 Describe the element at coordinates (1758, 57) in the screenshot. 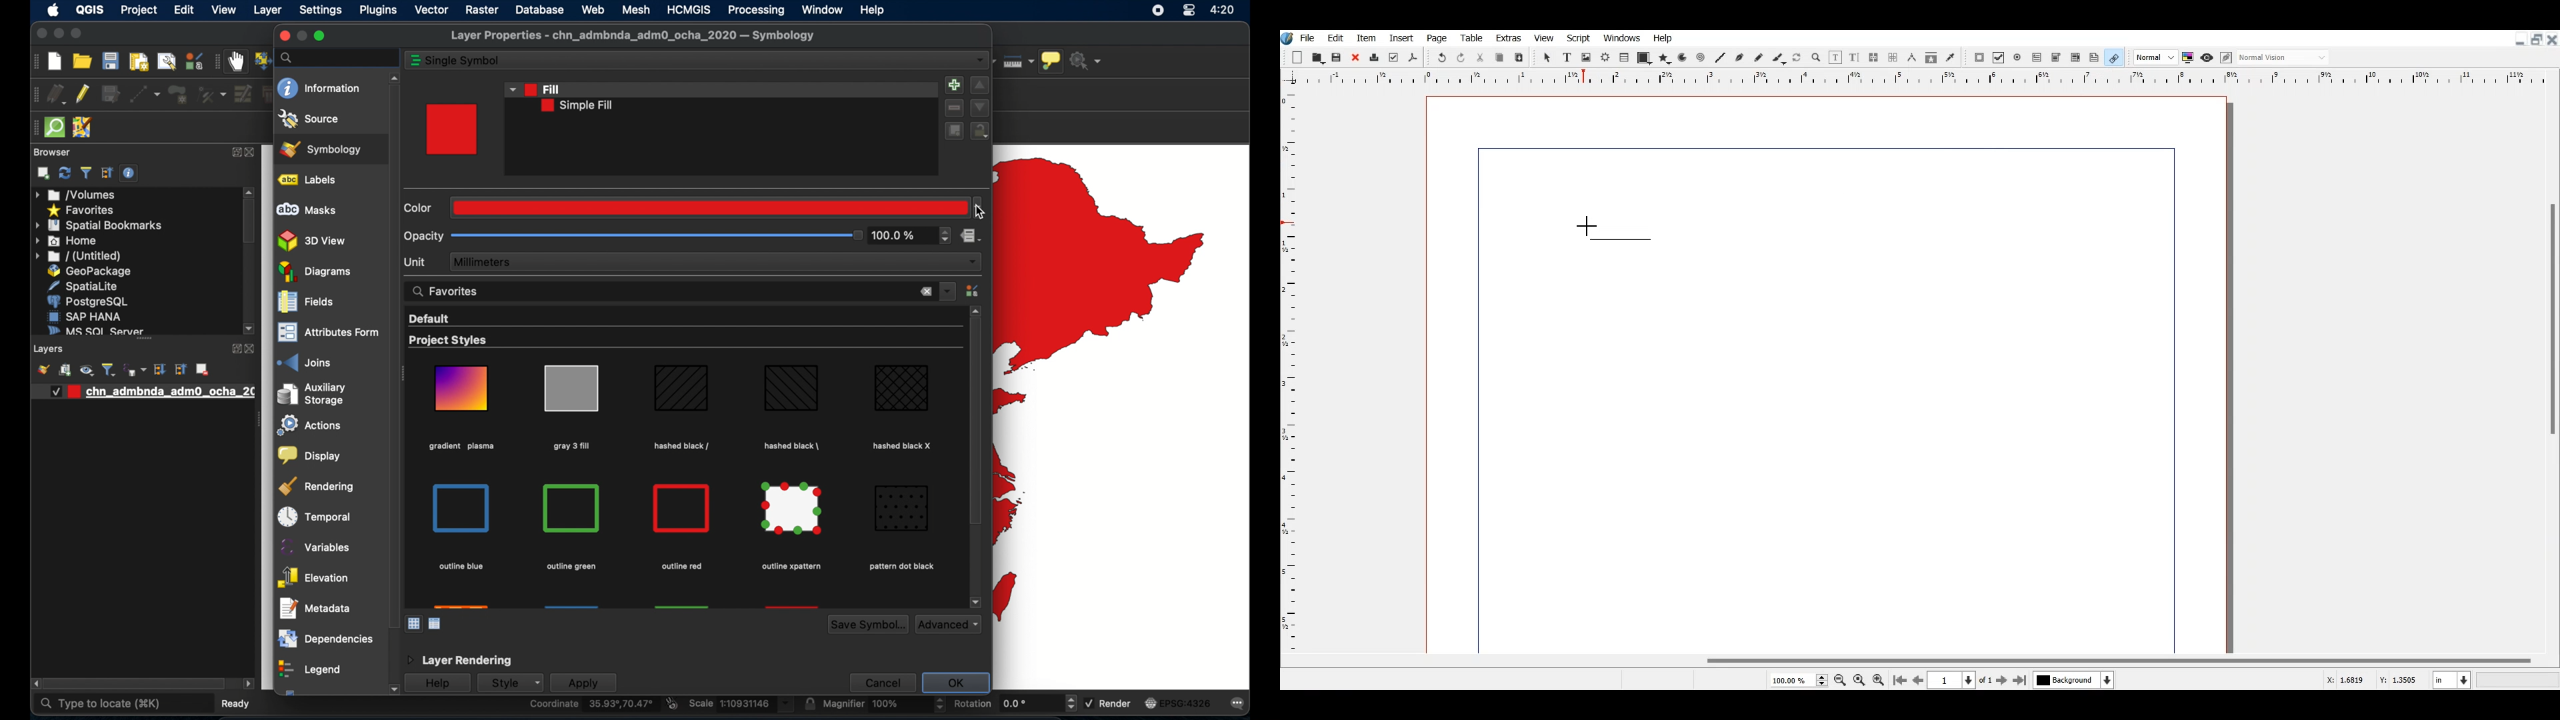

I see `Freehand line` at that location.